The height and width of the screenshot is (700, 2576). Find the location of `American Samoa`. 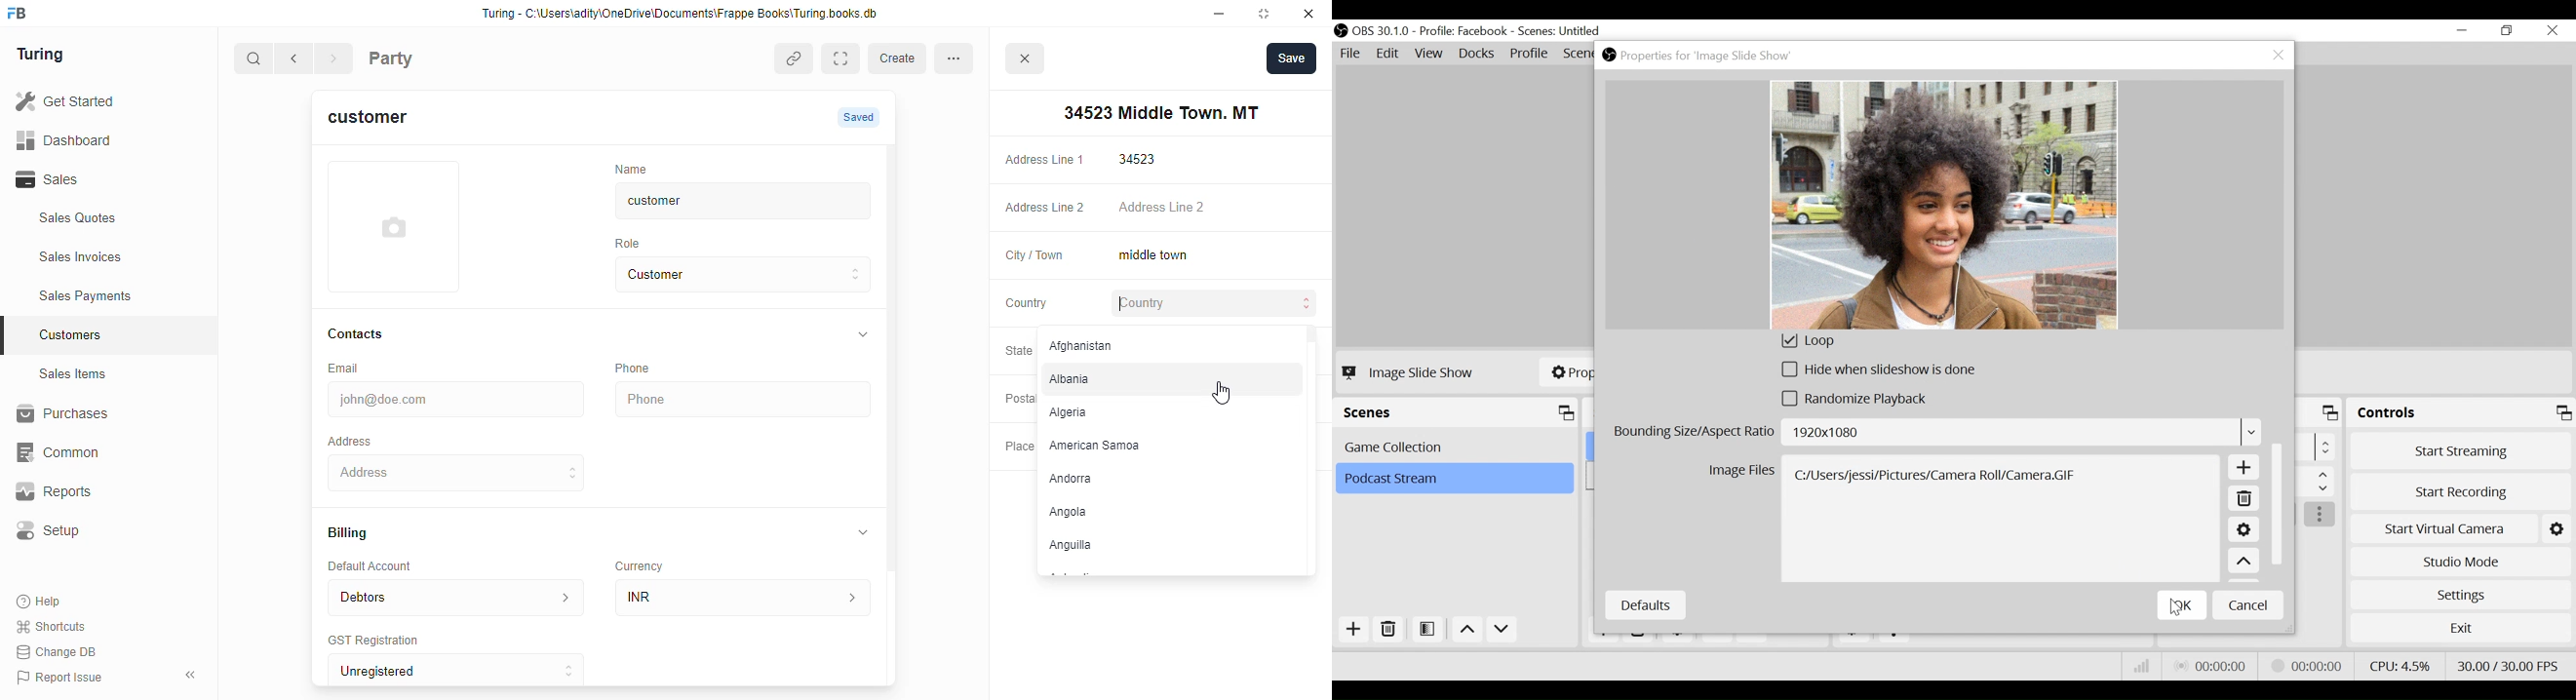

American Samoa is located at coordinates (1165, 447).